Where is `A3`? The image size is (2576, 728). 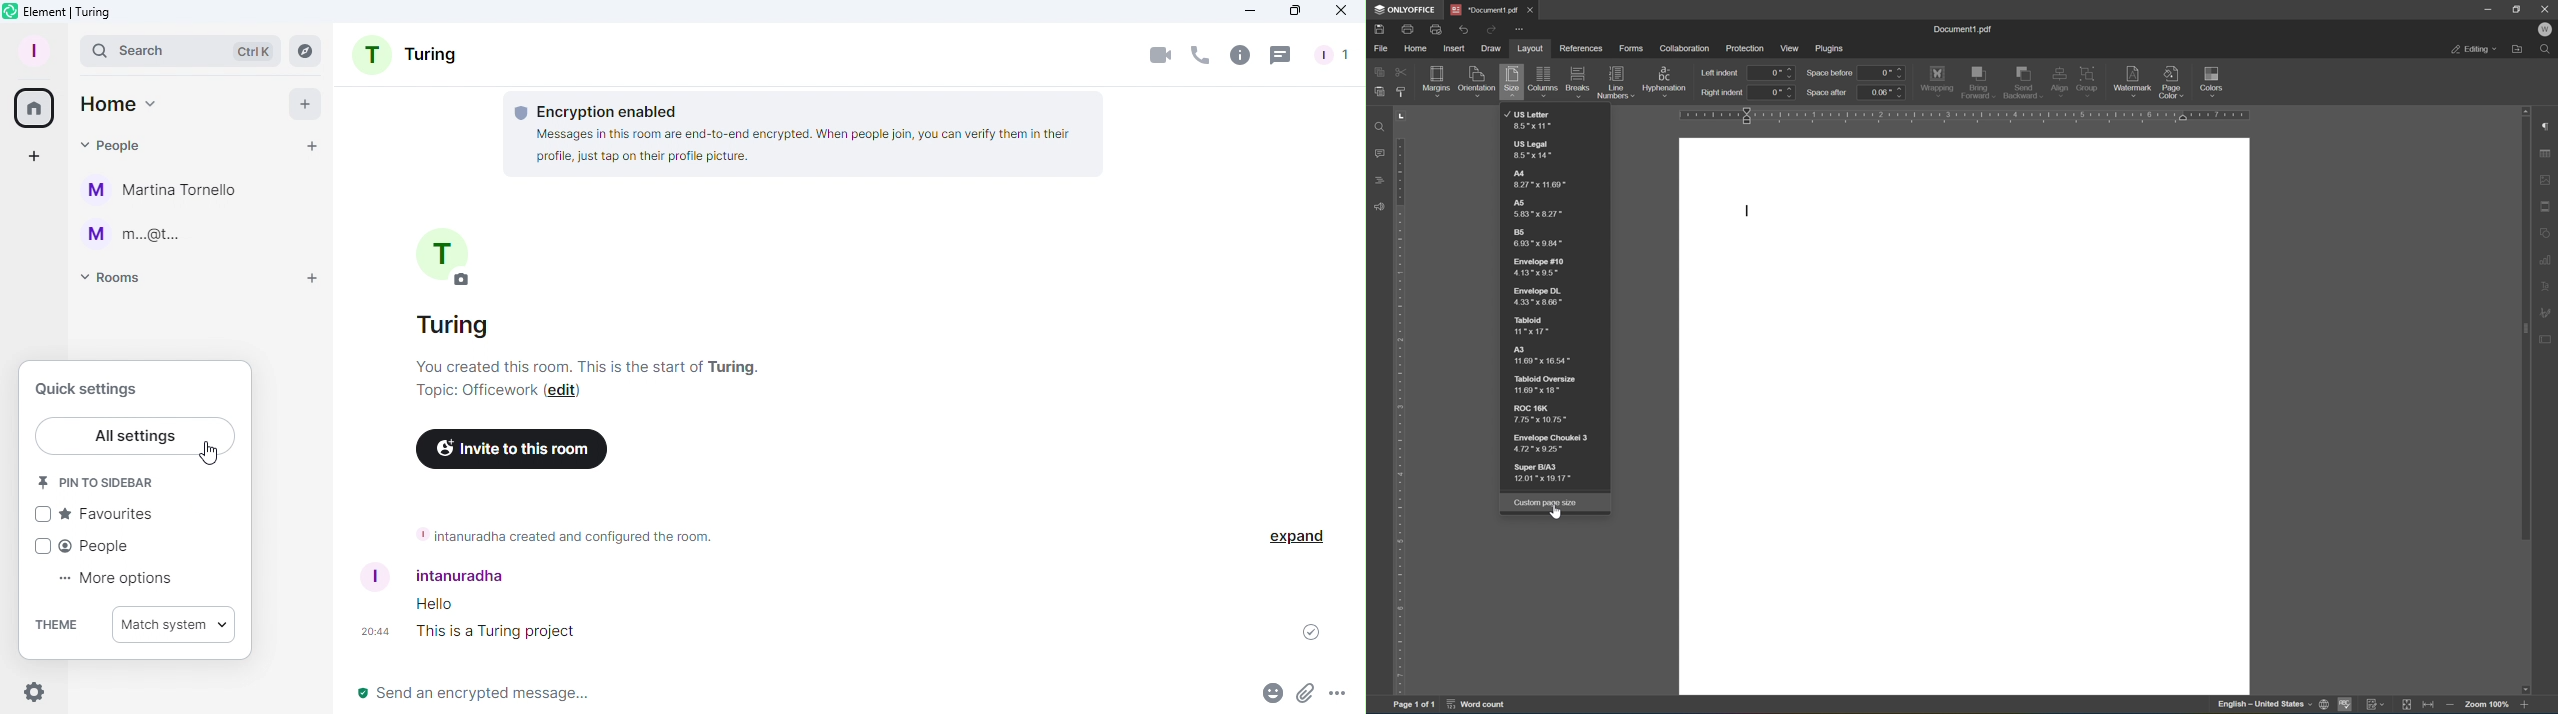 A3 is located at coordinates (1548, 356).